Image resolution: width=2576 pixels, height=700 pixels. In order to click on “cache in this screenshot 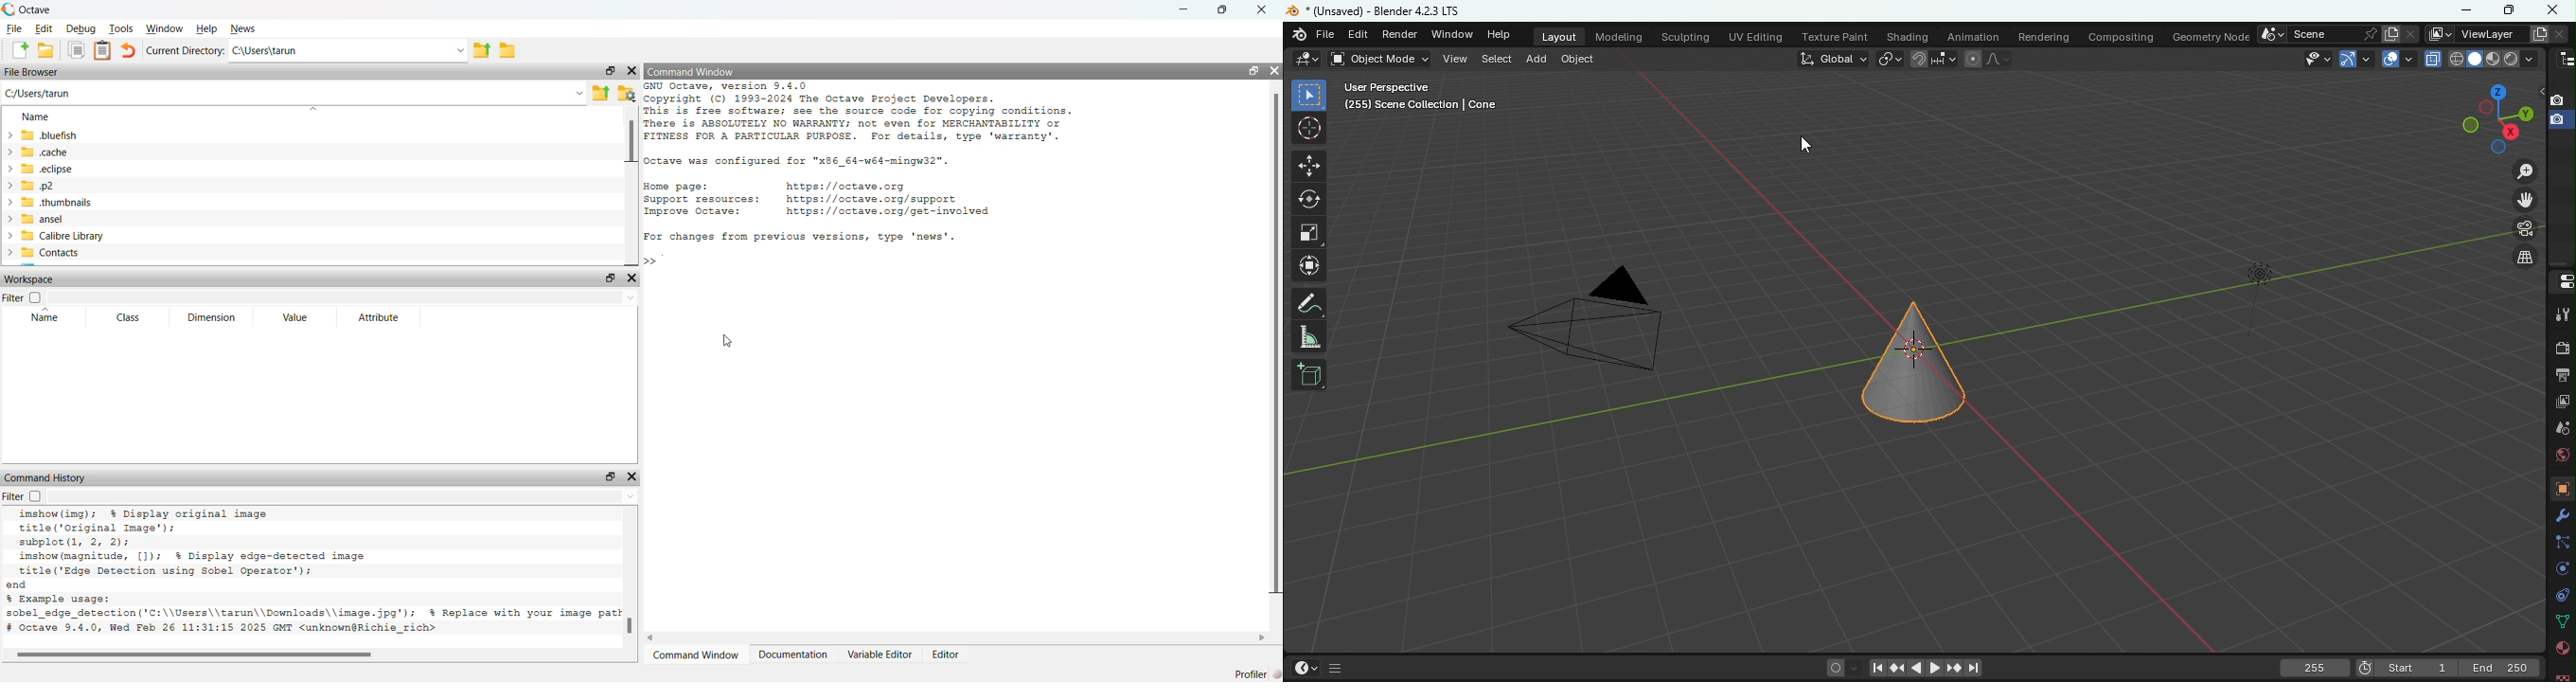, I will do `click(39, 152)`.